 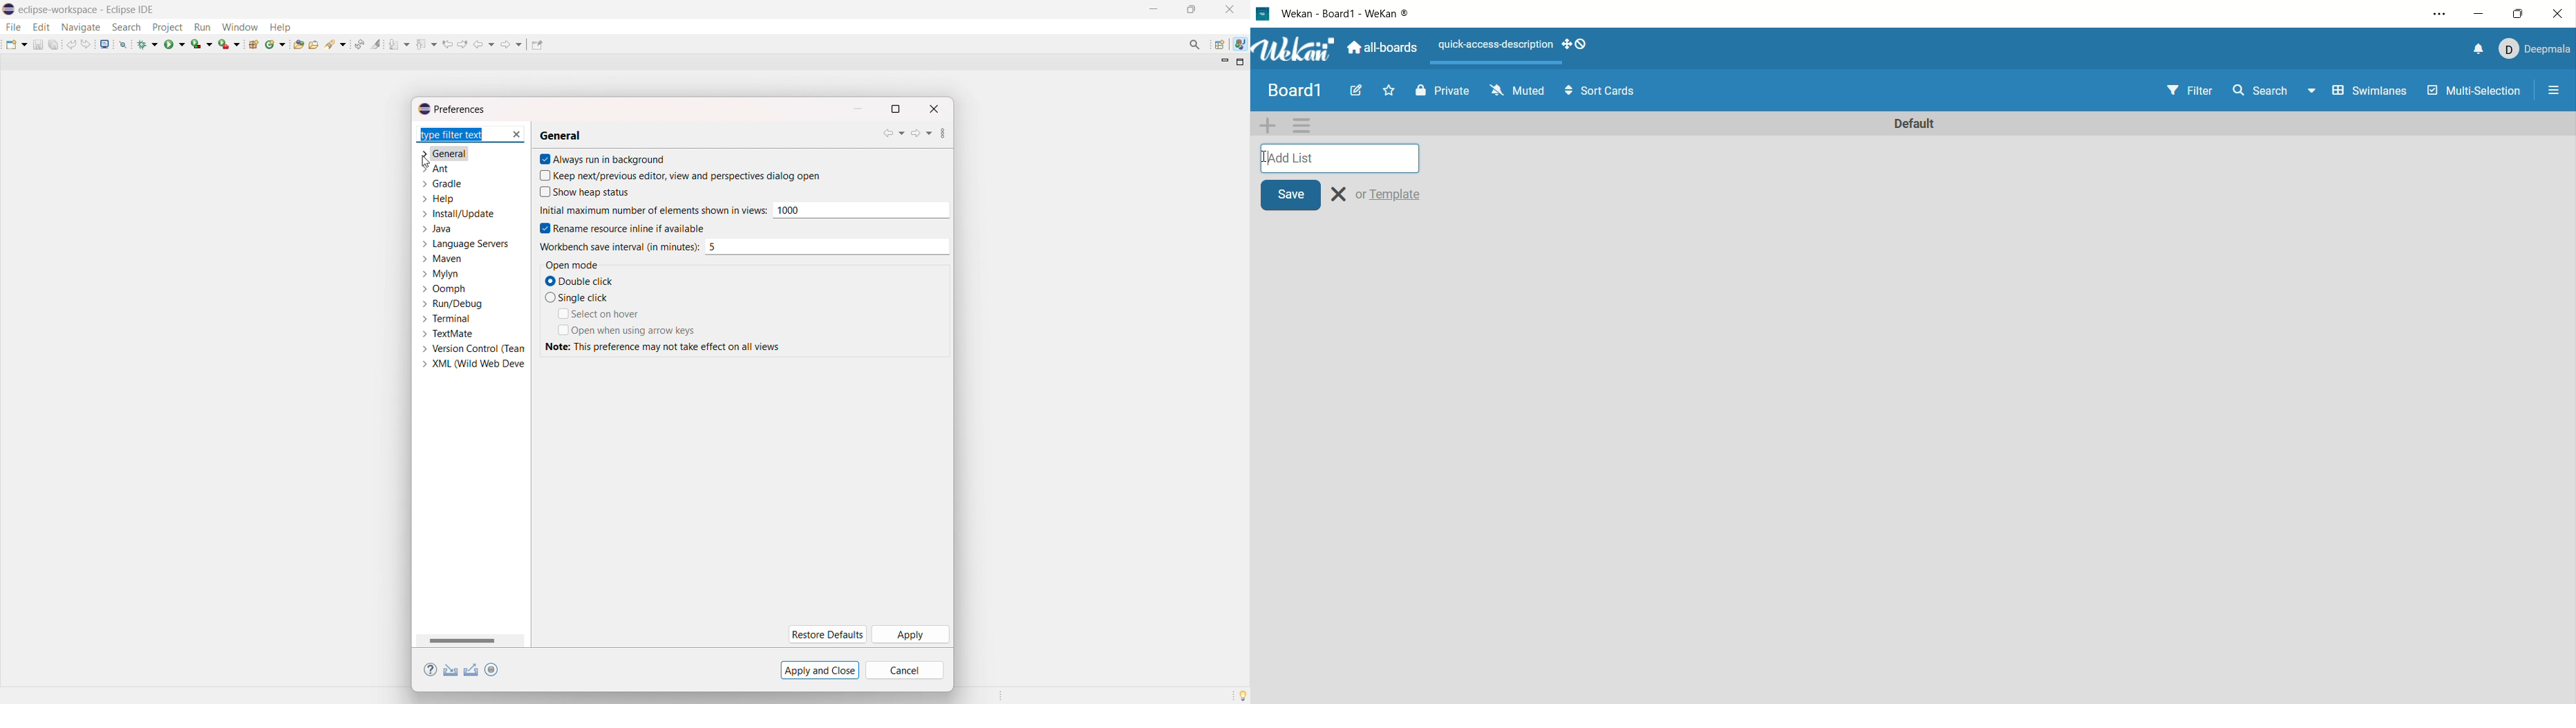 I want to click on delete filter, so click(x=515, y=135).